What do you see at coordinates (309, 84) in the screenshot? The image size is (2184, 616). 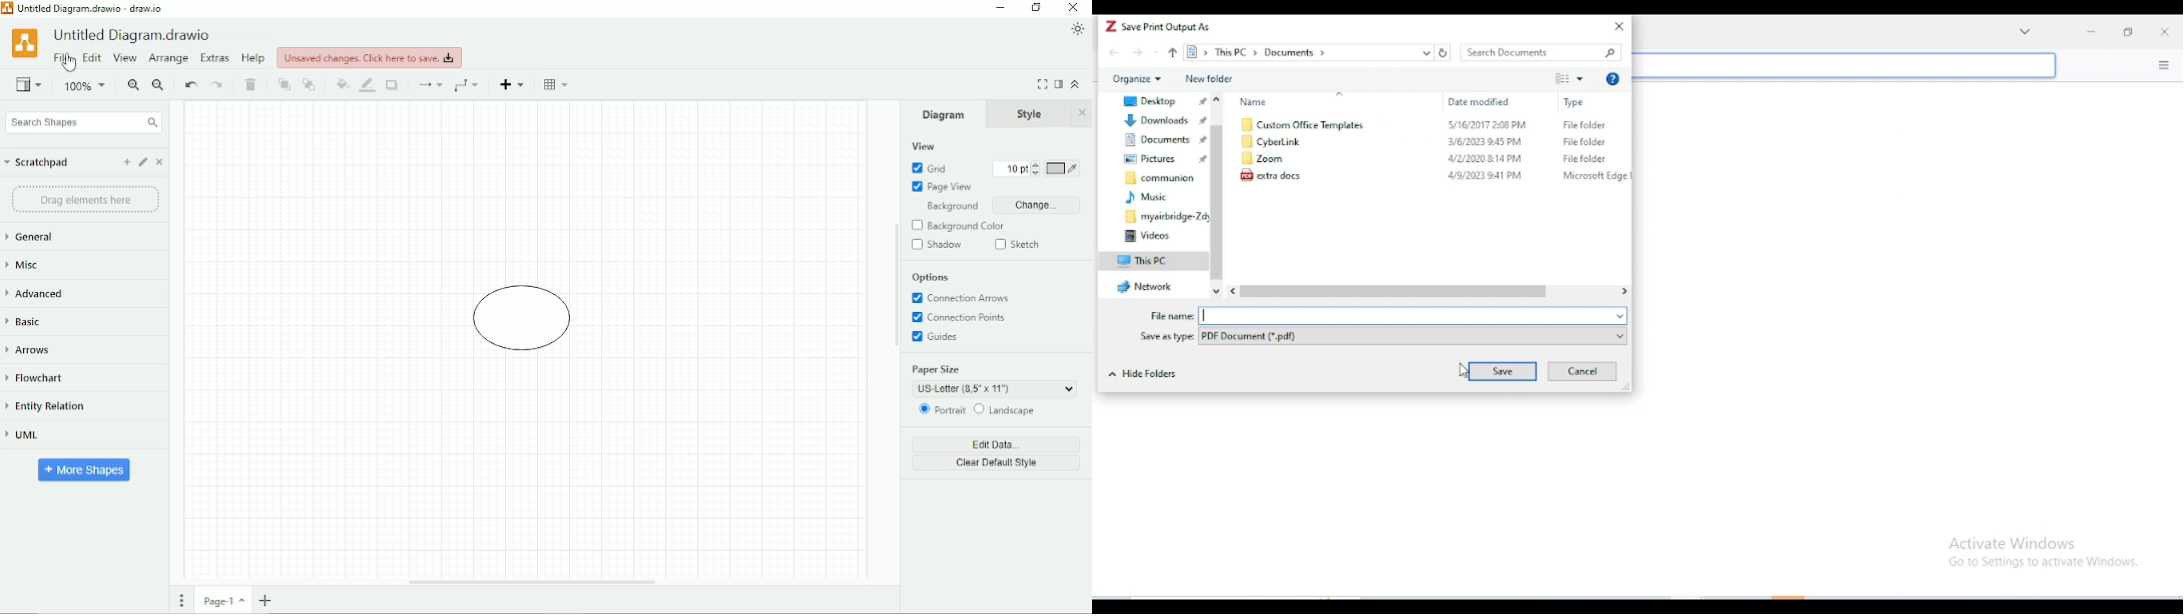 I see `To back` at bounding box center [309, 84].